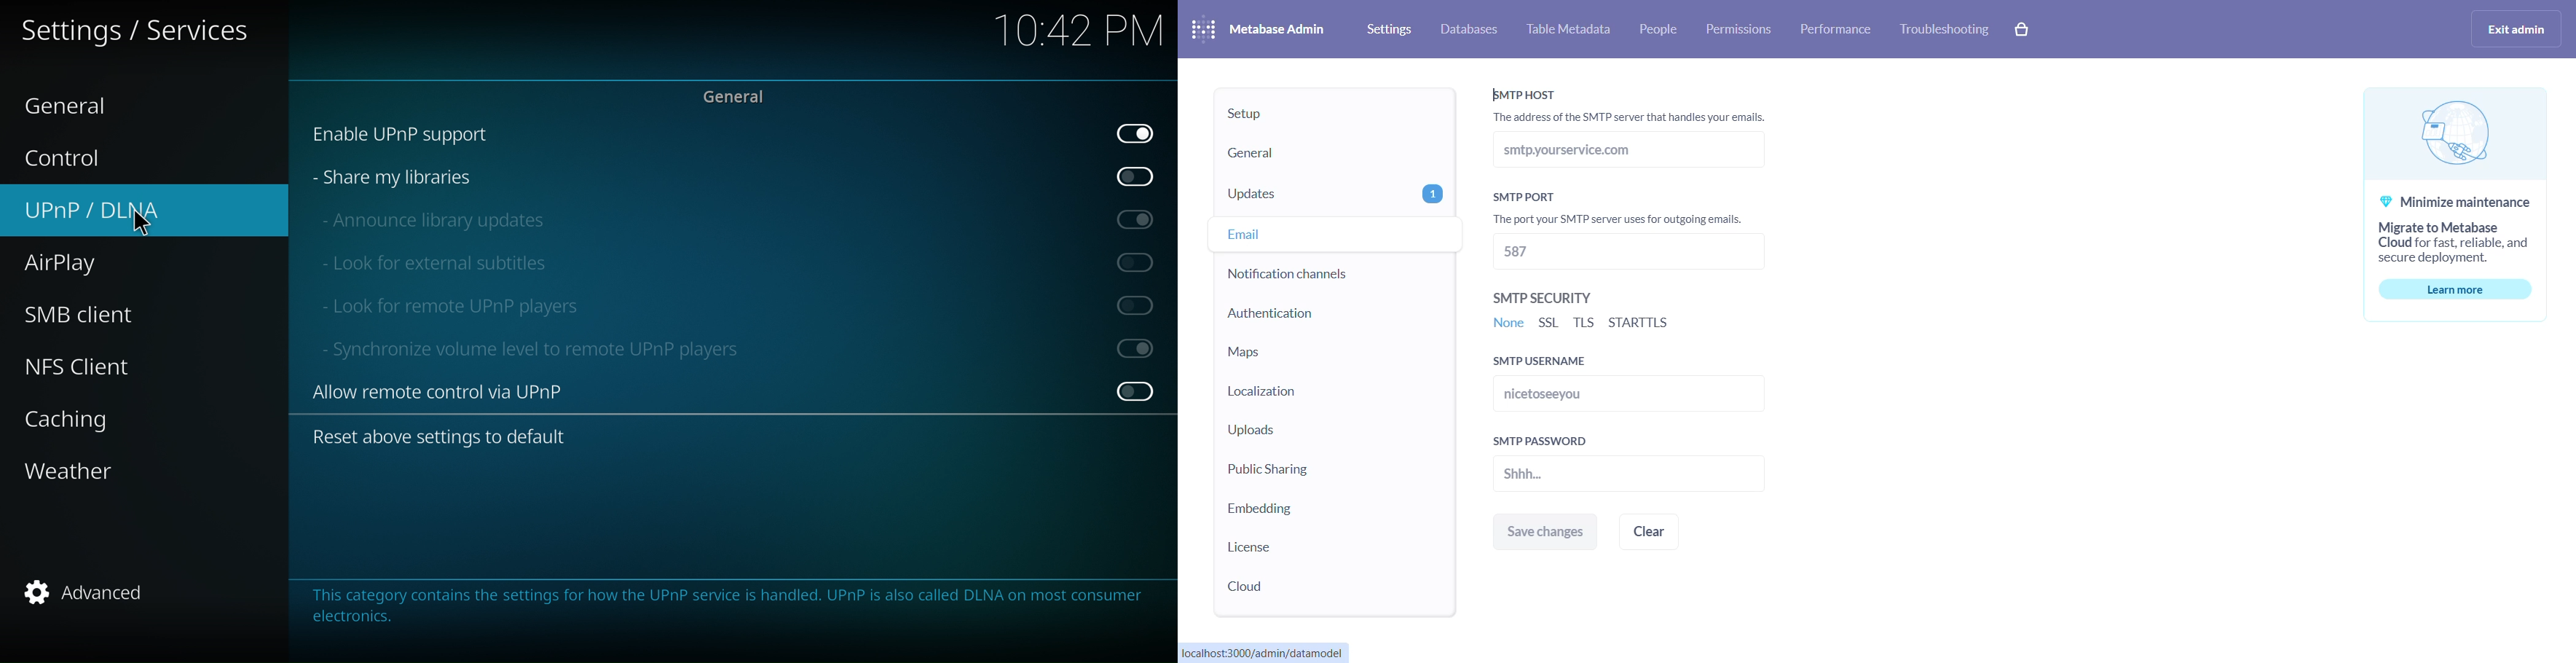 Image resolution: width=2576 pixels, height=672 pixels. Describe the element at coordinates (740, 217) in the screenshot. I see `announce library updates` at that location.